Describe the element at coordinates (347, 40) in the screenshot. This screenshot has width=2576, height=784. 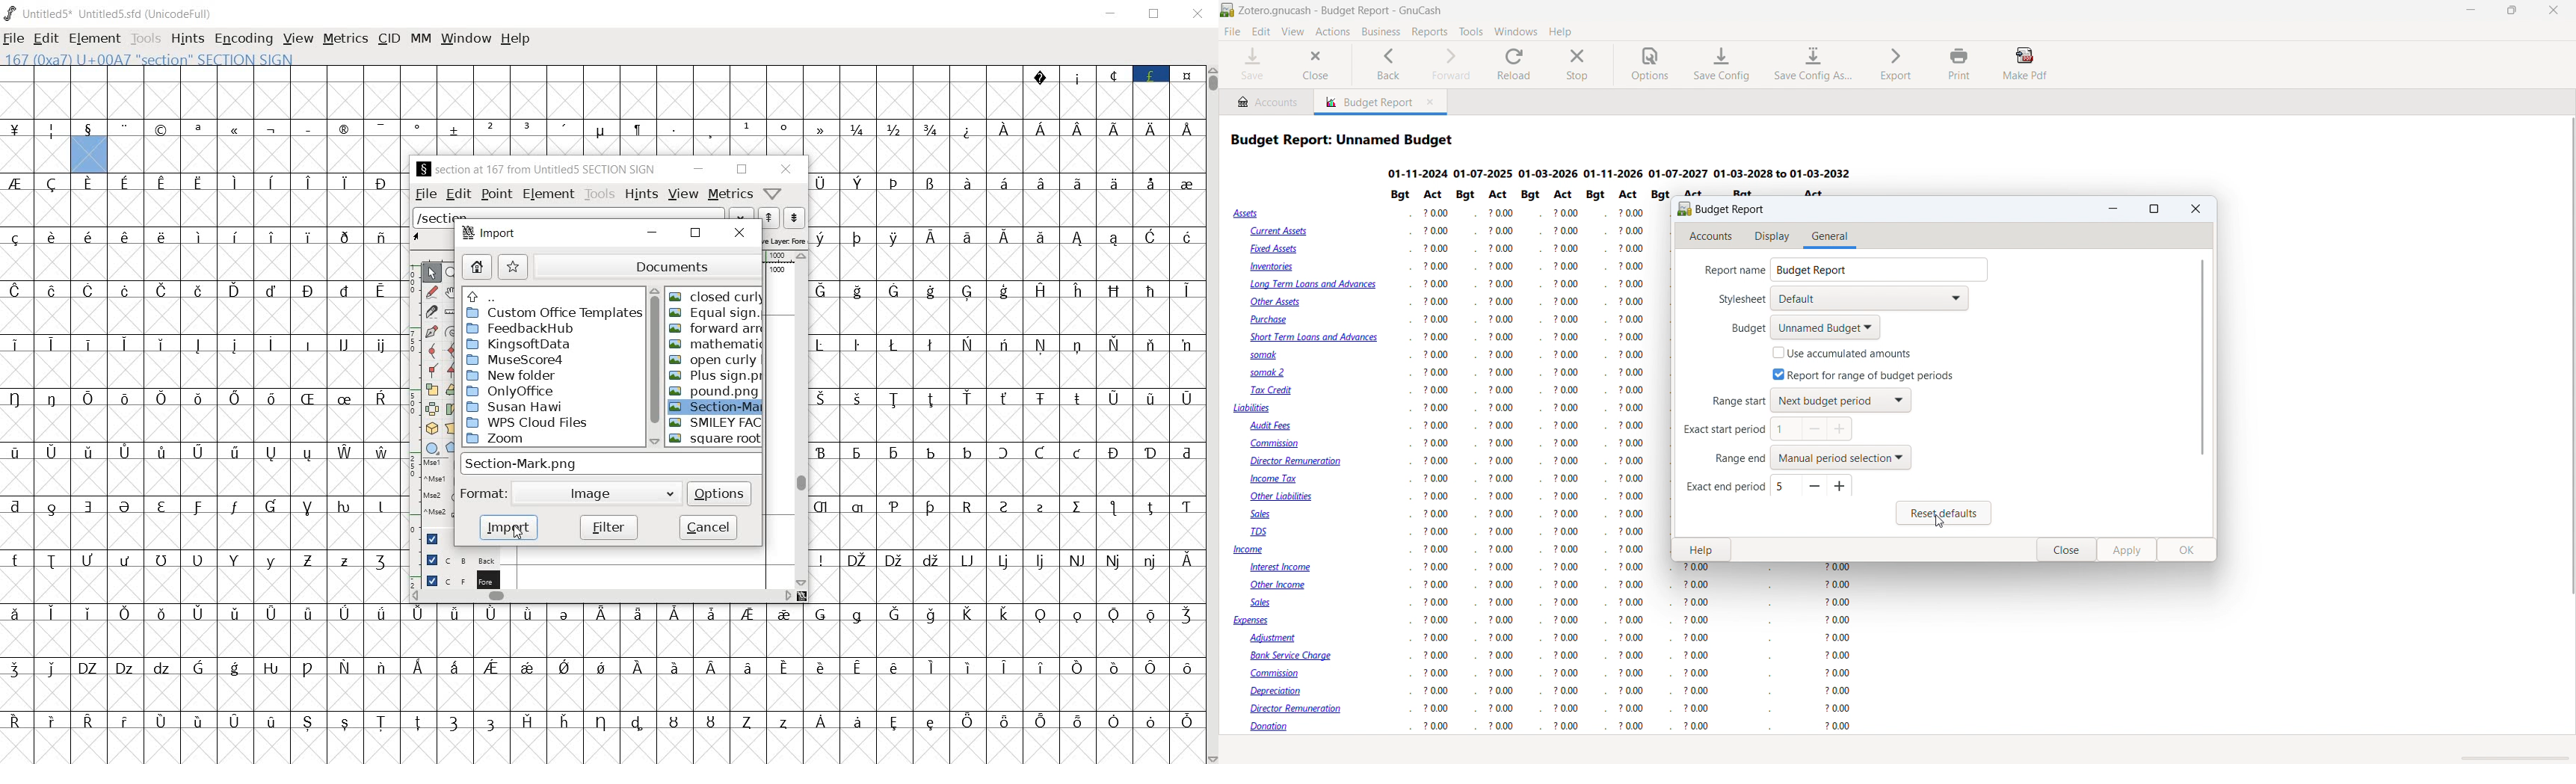
I see `METRICS` at that location.